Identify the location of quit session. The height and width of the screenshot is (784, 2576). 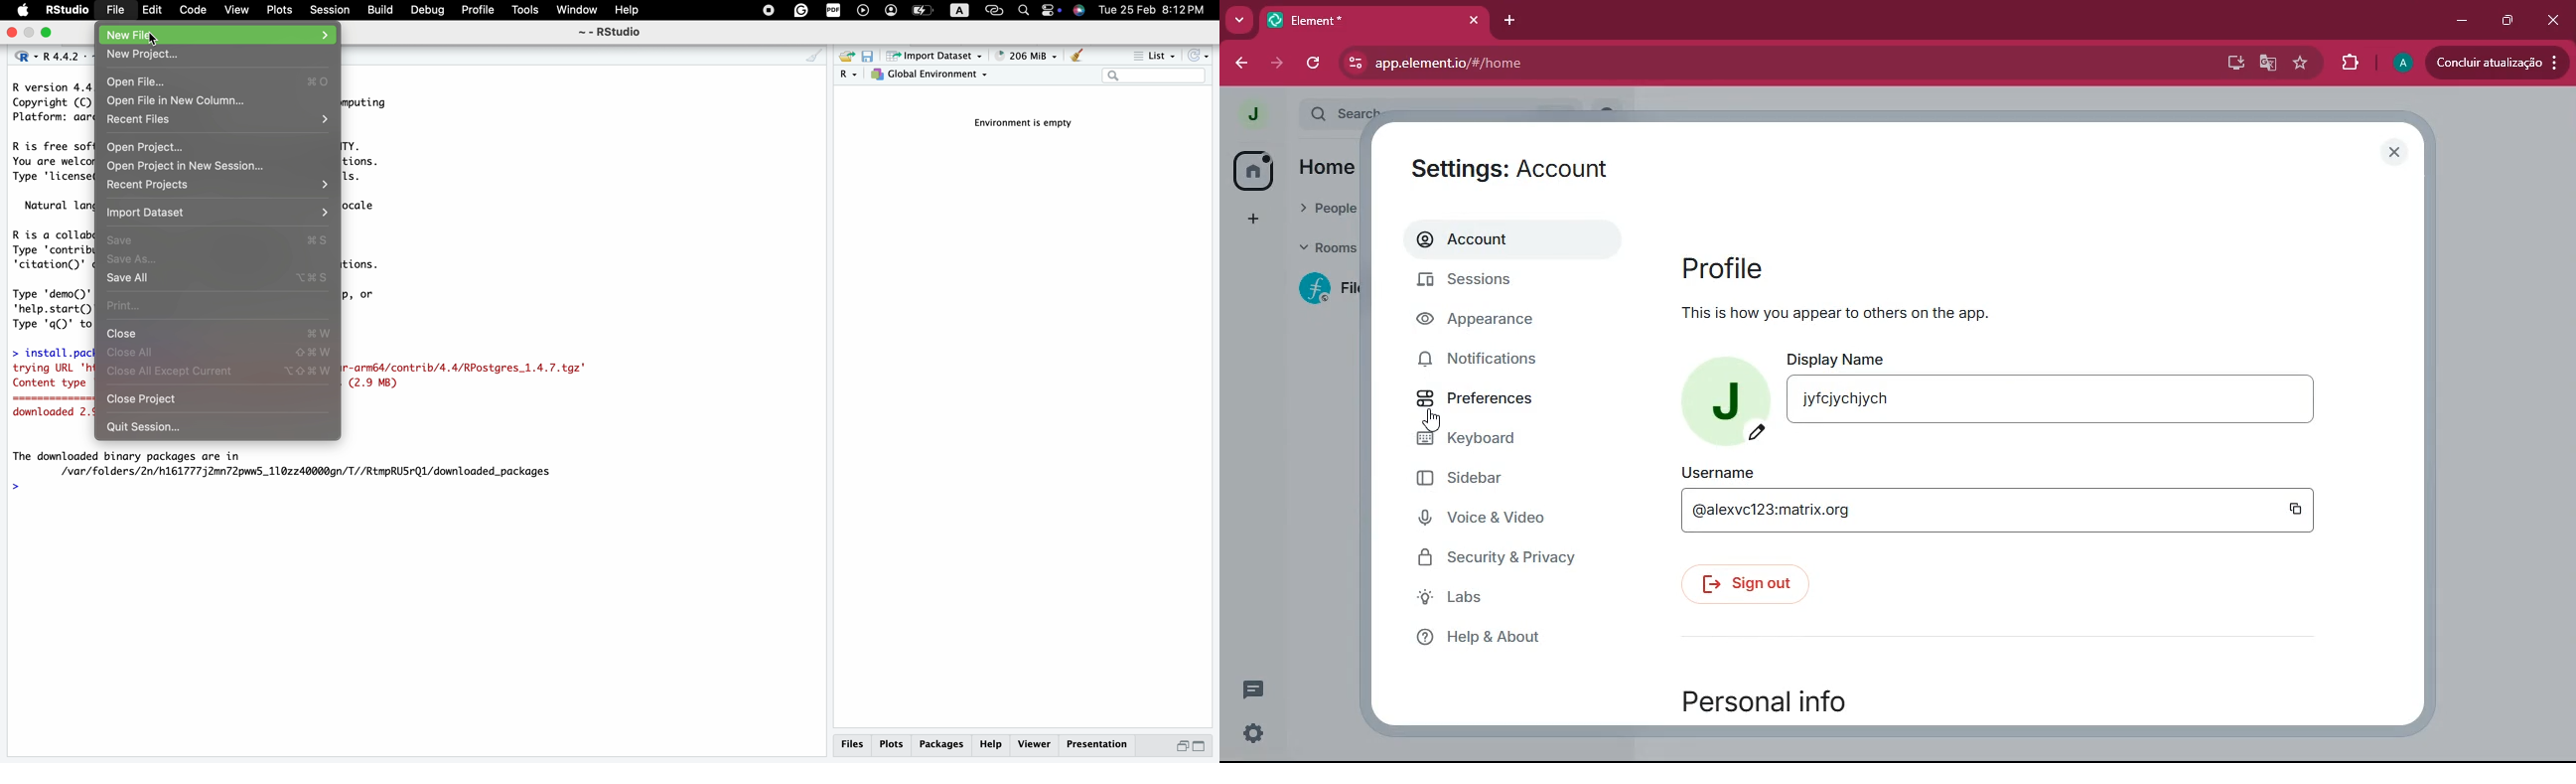
(208, 429).